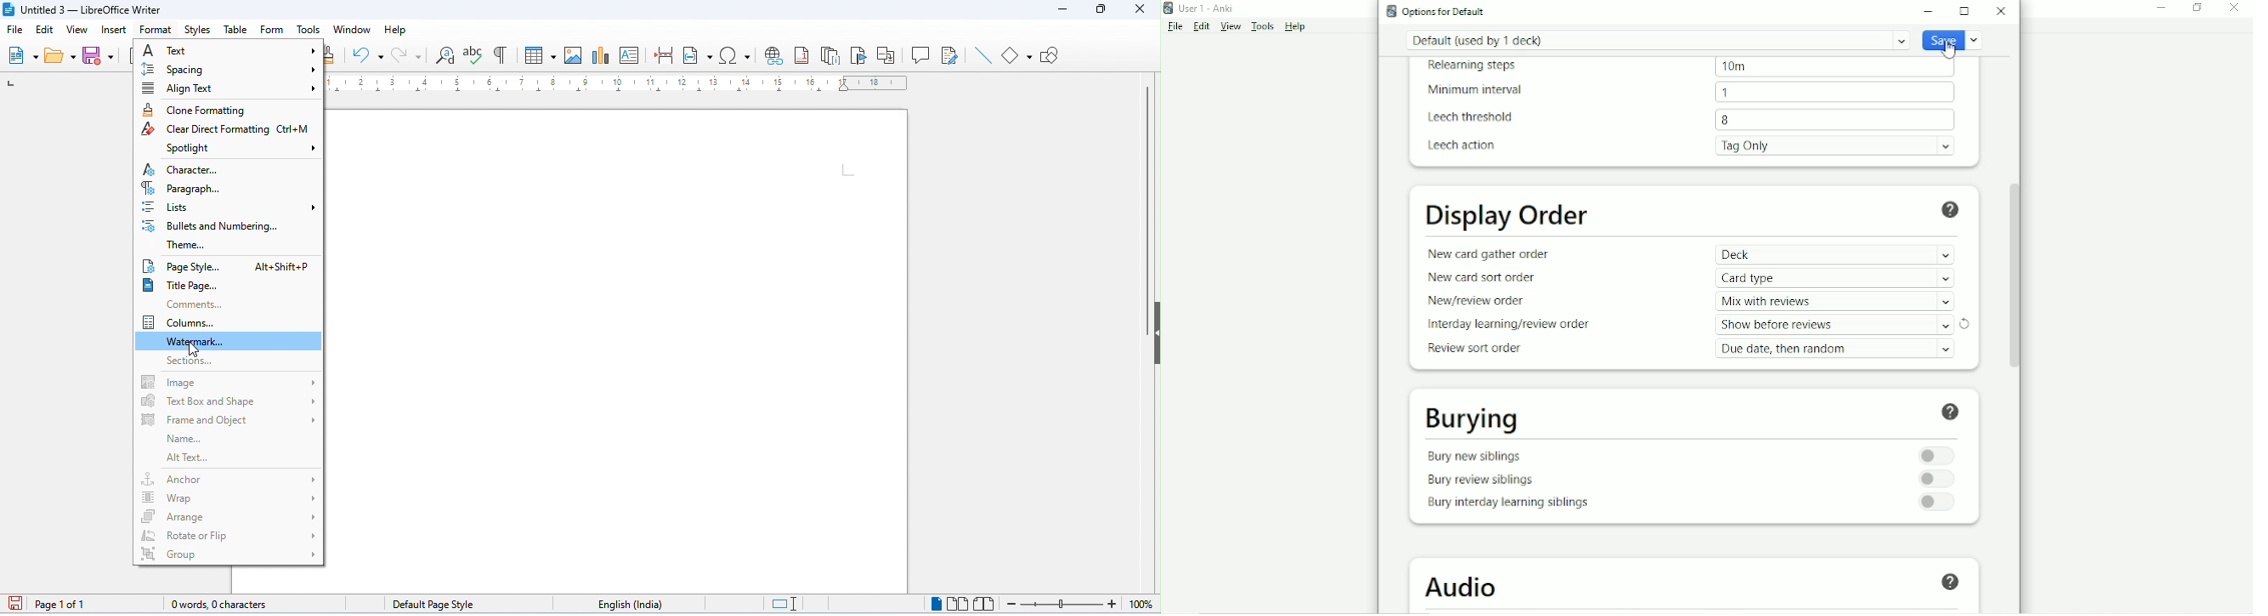  I want to click on page 1 of 1, so click(62, 605).